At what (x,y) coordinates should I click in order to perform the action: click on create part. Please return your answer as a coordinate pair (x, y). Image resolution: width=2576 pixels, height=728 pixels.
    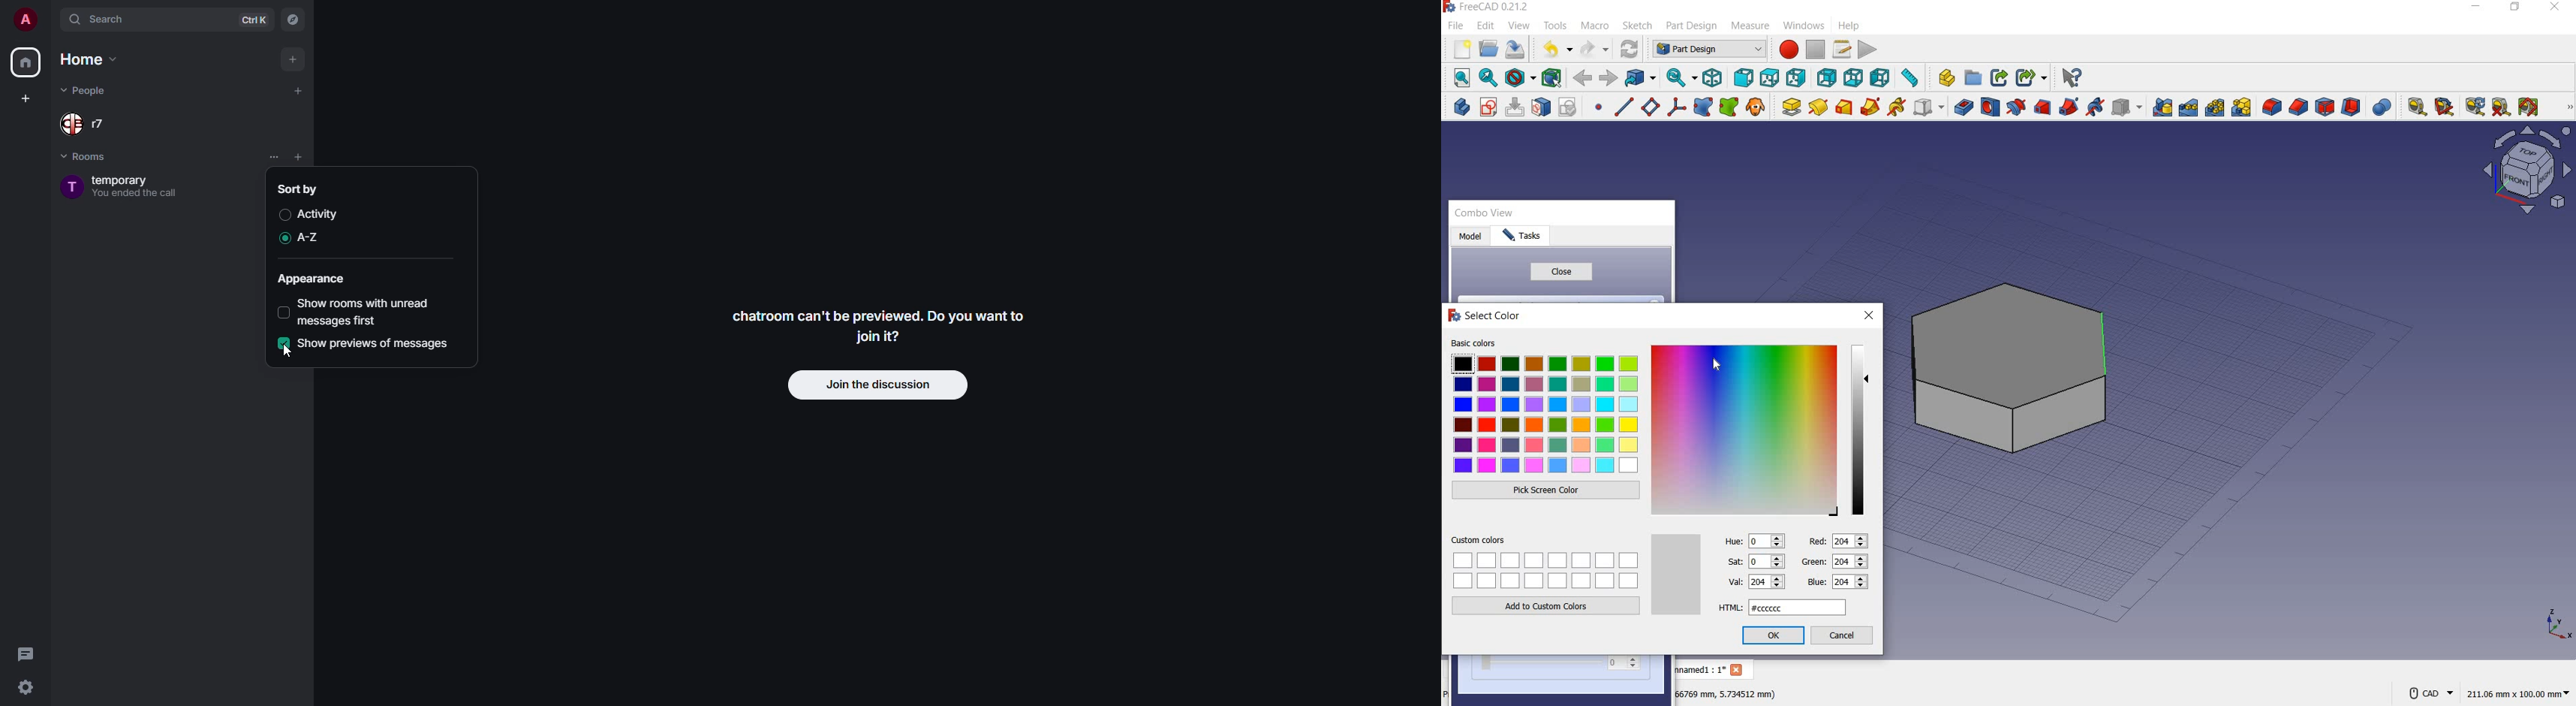
    Looking at the image, I should click on (1943, 78).